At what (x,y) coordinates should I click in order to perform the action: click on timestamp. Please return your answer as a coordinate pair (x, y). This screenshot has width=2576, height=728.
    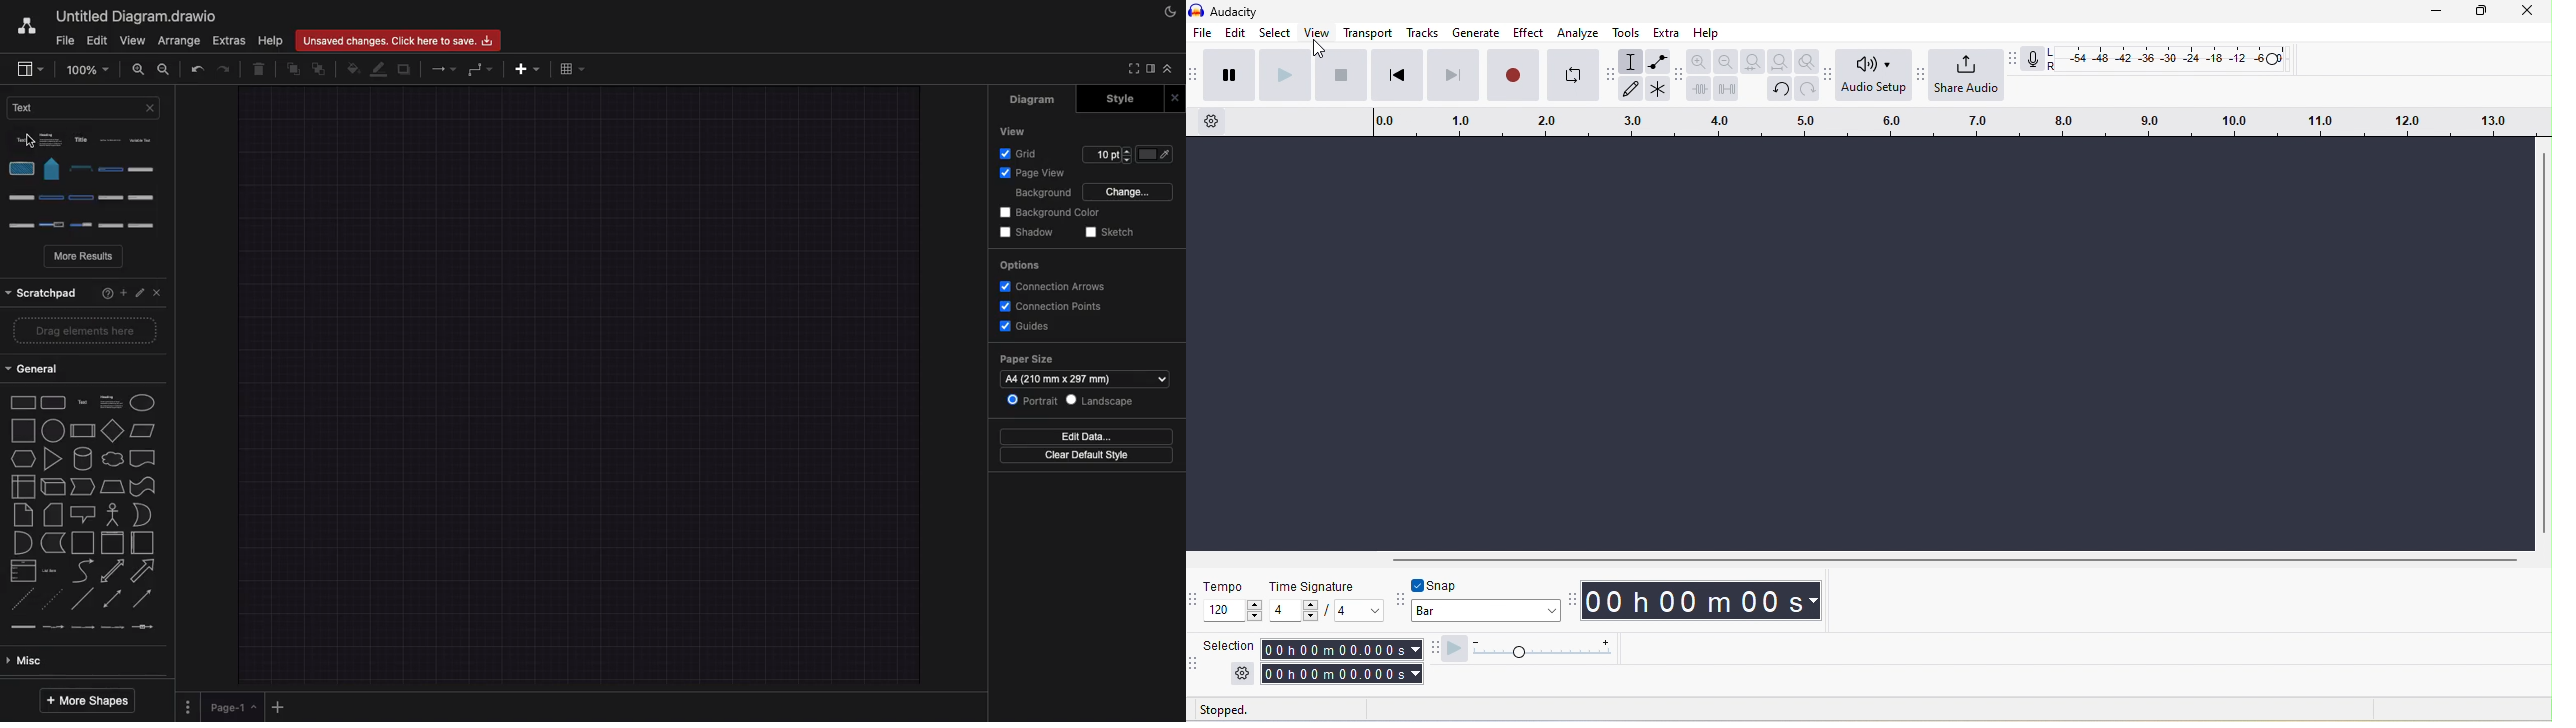
    Looking at the image, I should click on (1701, 601).